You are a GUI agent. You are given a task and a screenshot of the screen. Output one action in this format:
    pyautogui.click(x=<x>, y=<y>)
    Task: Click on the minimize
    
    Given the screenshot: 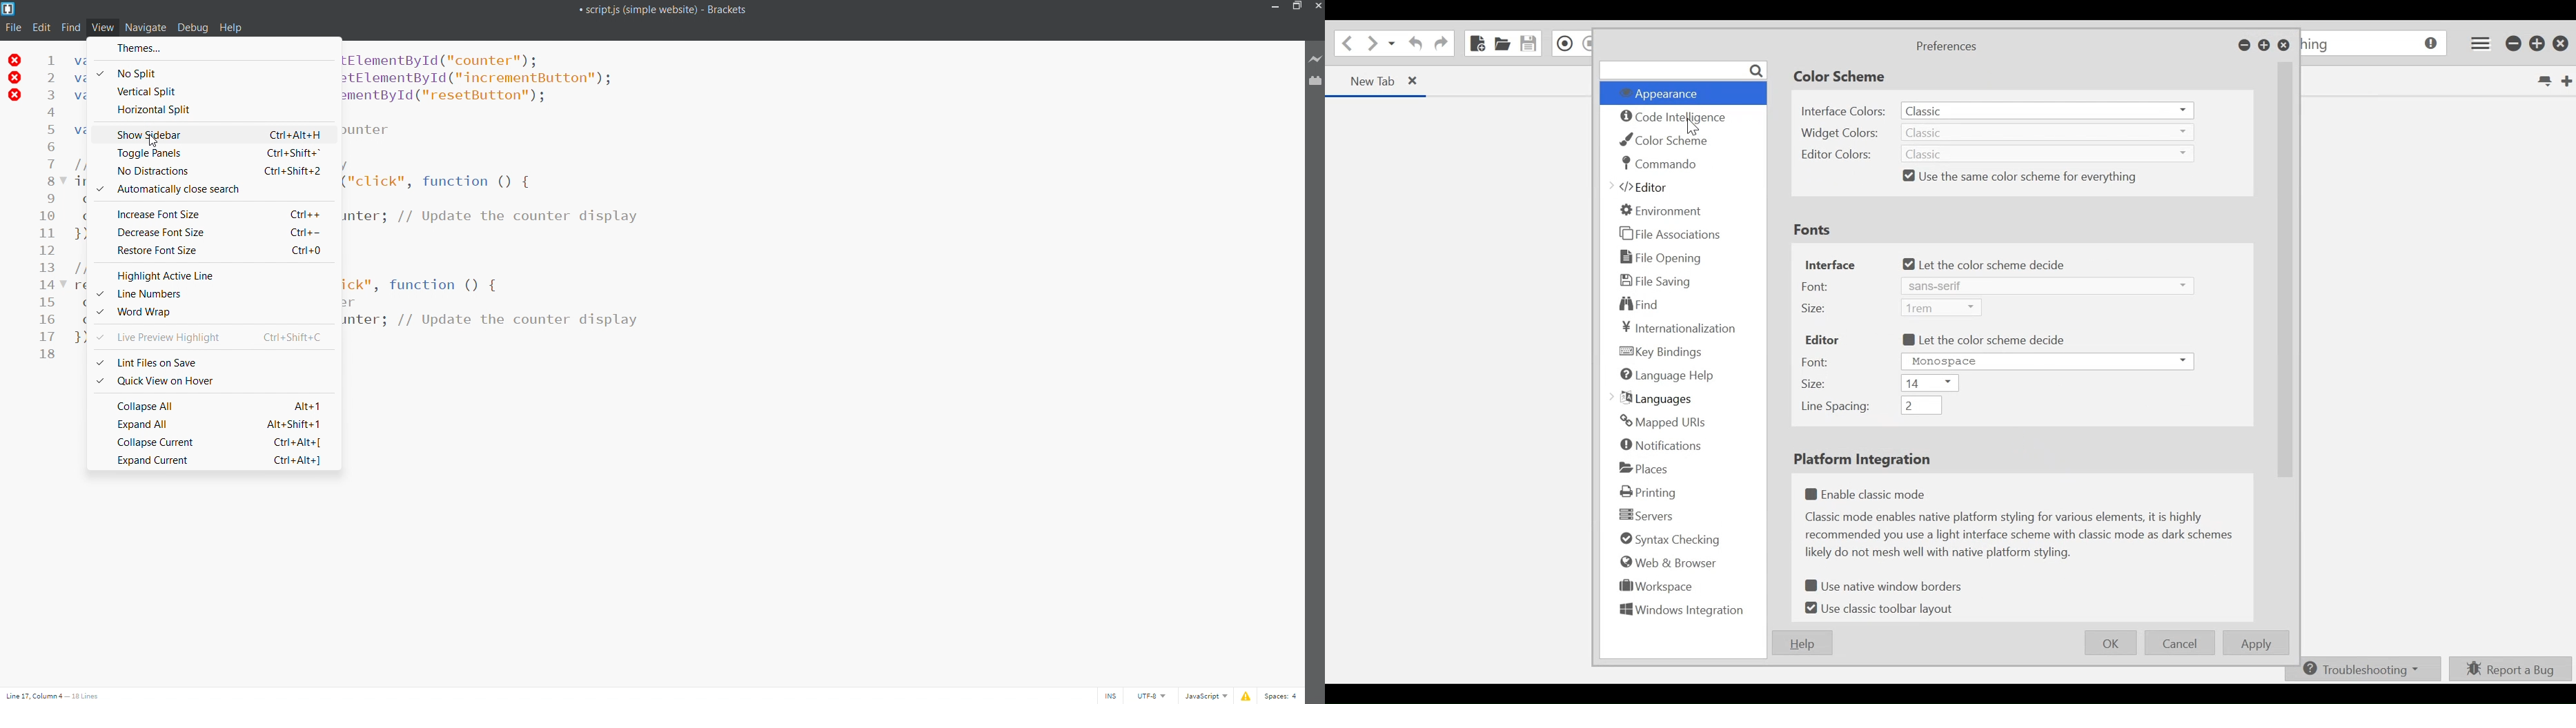 What is the action you would take?
    pyautogui.click(x=1278, y=8)
    